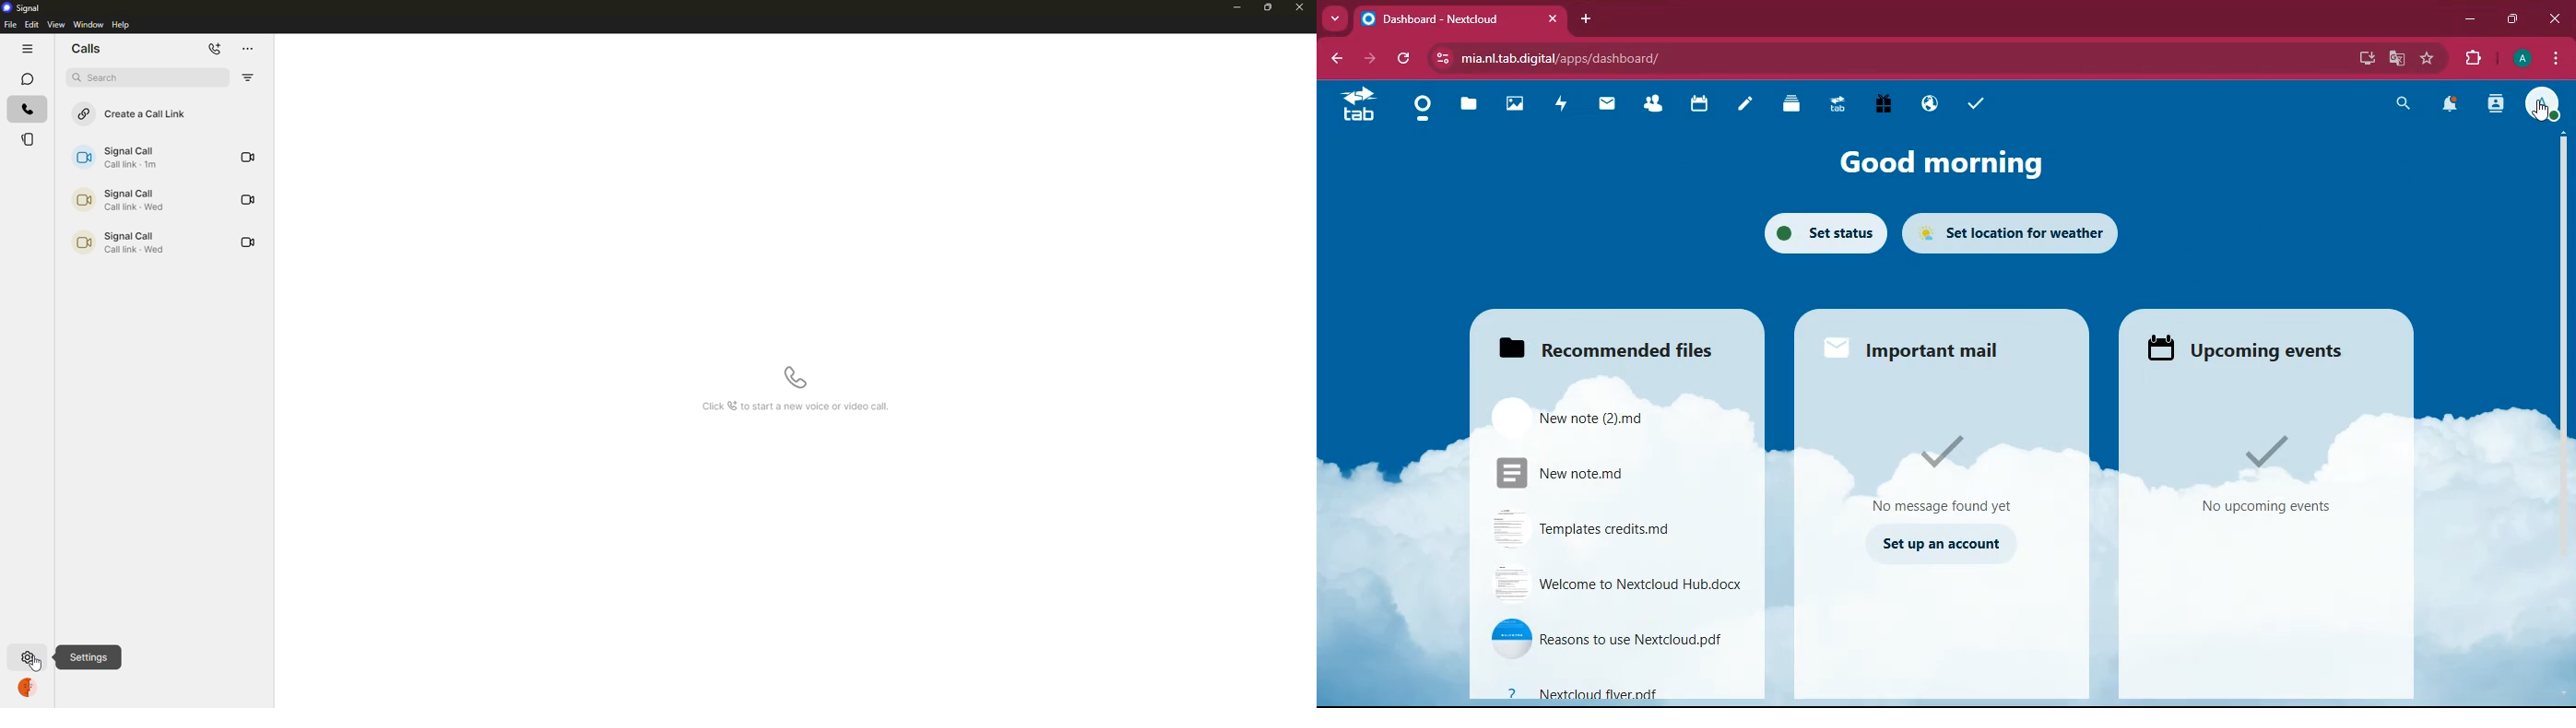  Describe the element at coordinates (1980, 101) in the screenshot. I see `tasks` at that location.